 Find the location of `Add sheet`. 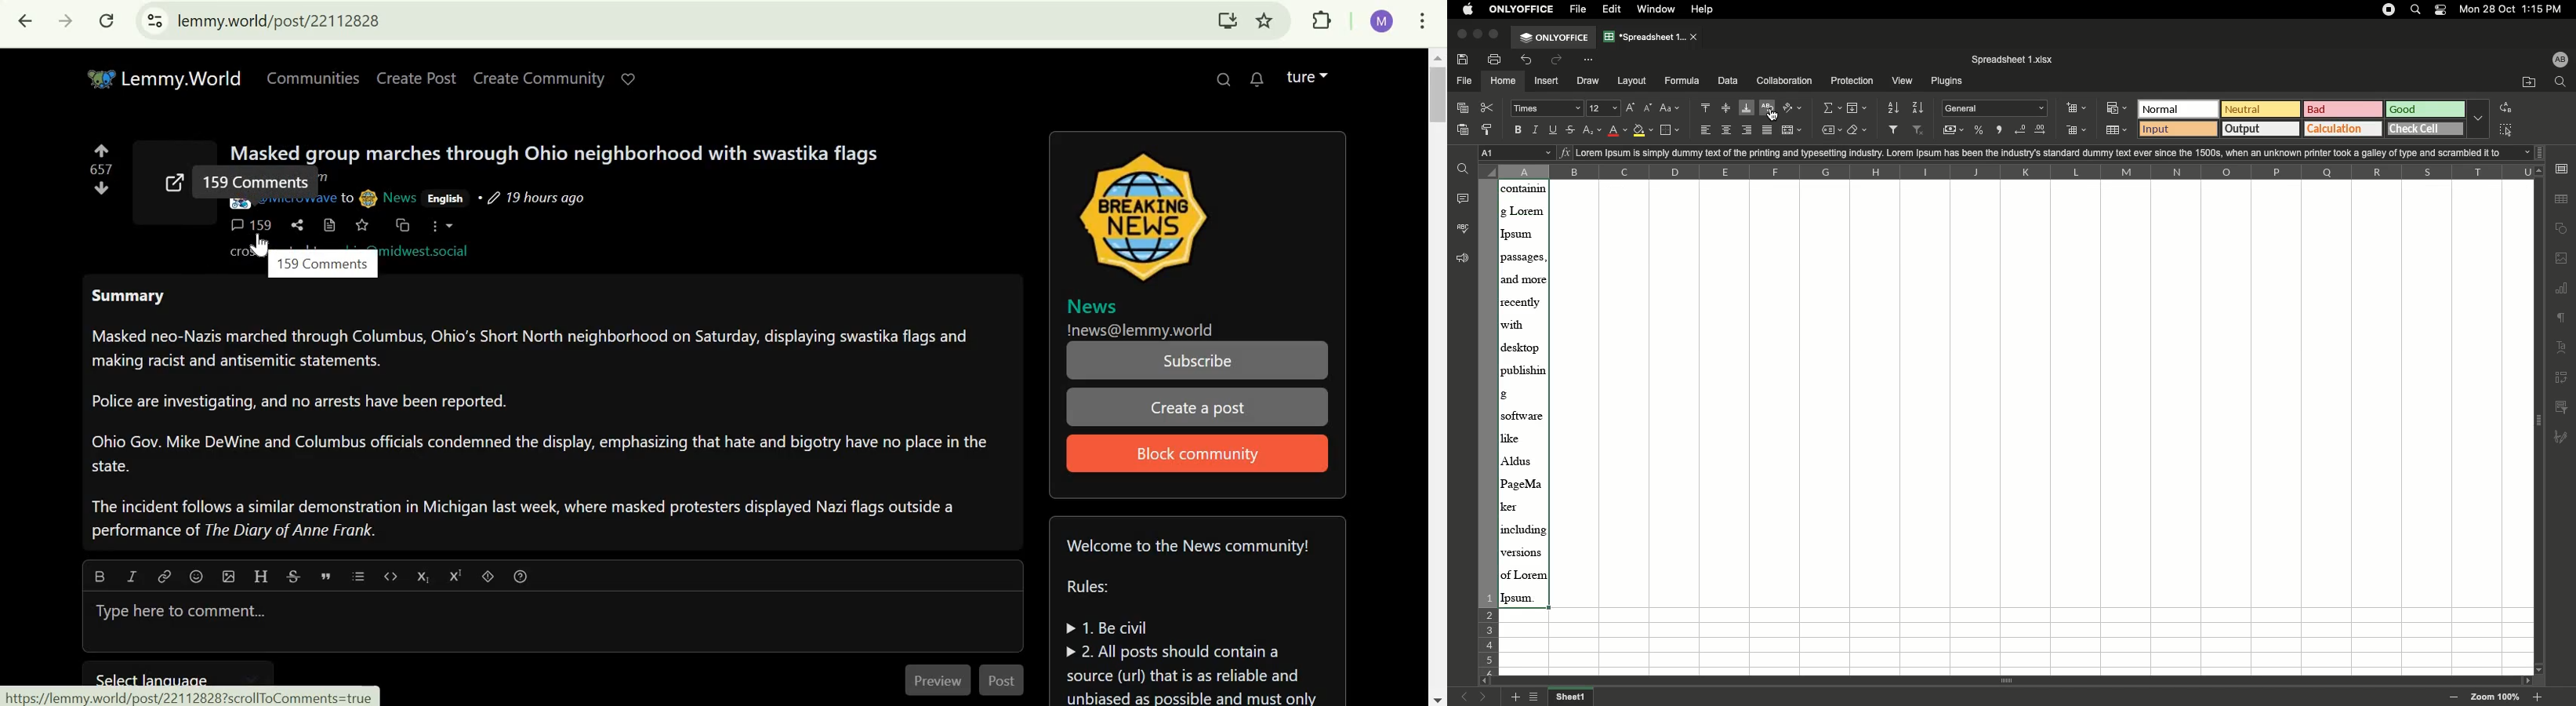

Add sheet is located at coordinates (1515, 697).